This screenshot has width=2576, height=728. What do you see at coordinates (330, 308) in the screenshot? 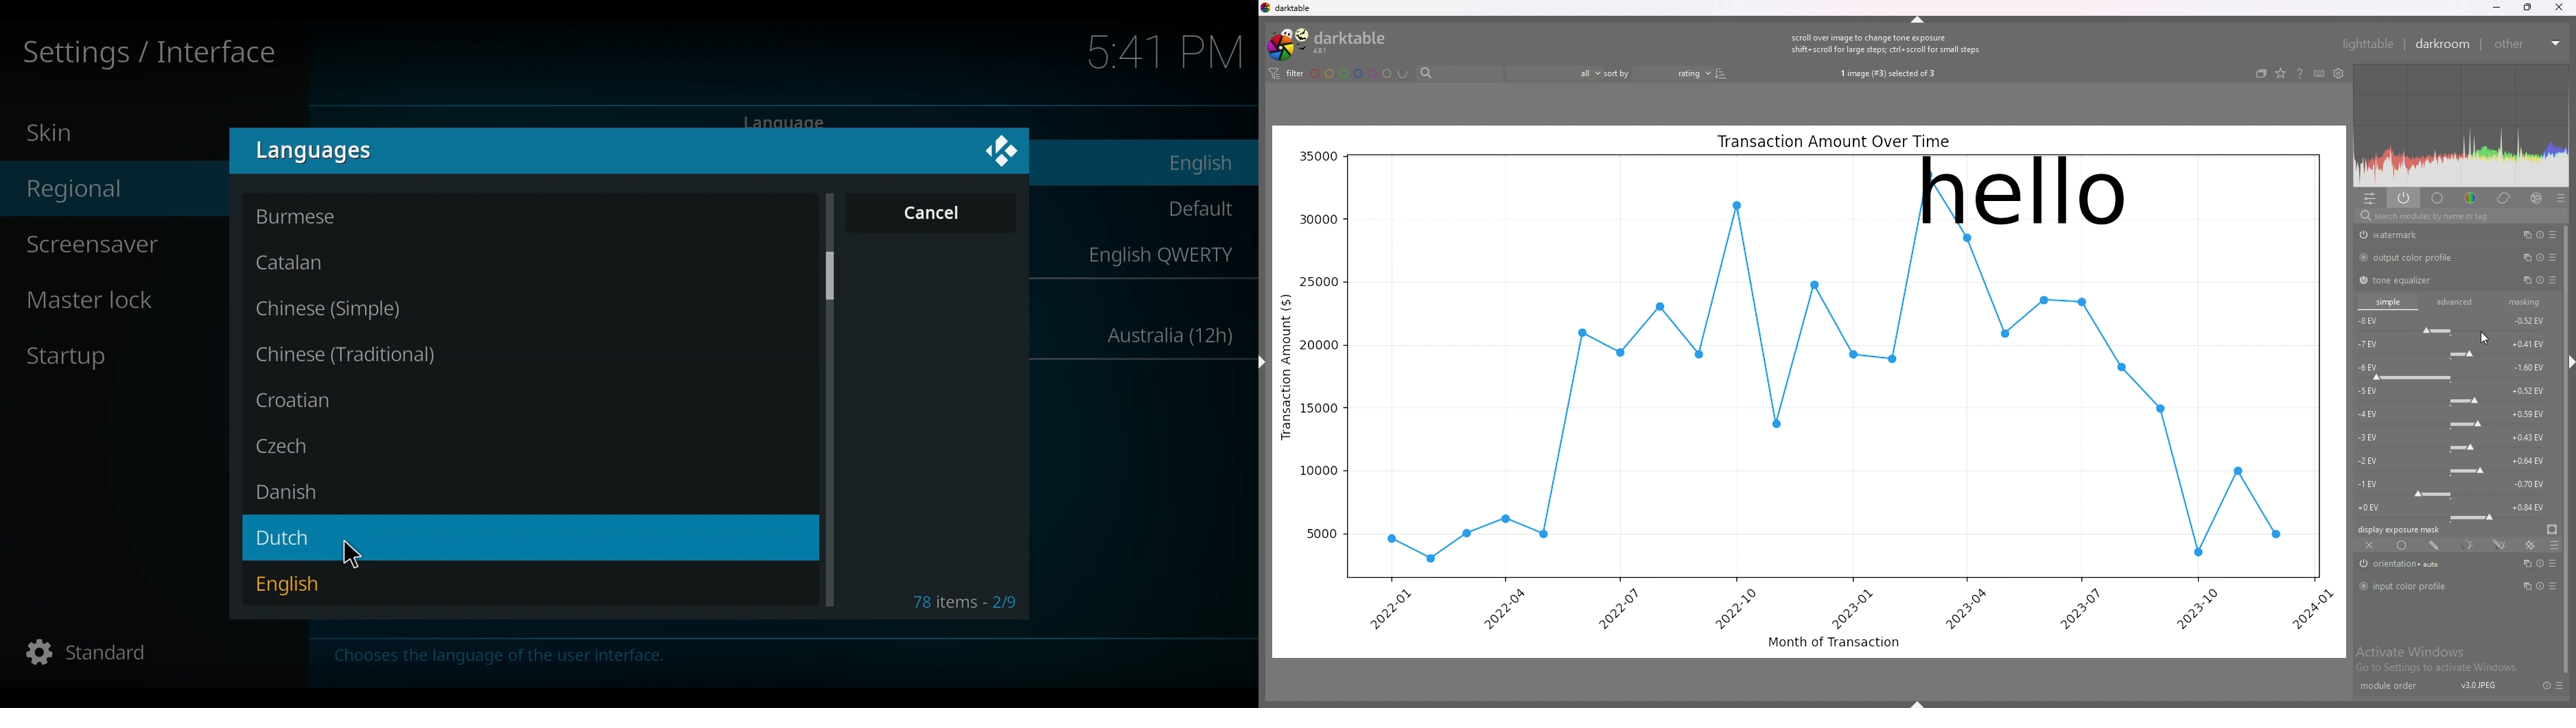
I see `Chinese (Simple)` at bounding box center [330, 308].